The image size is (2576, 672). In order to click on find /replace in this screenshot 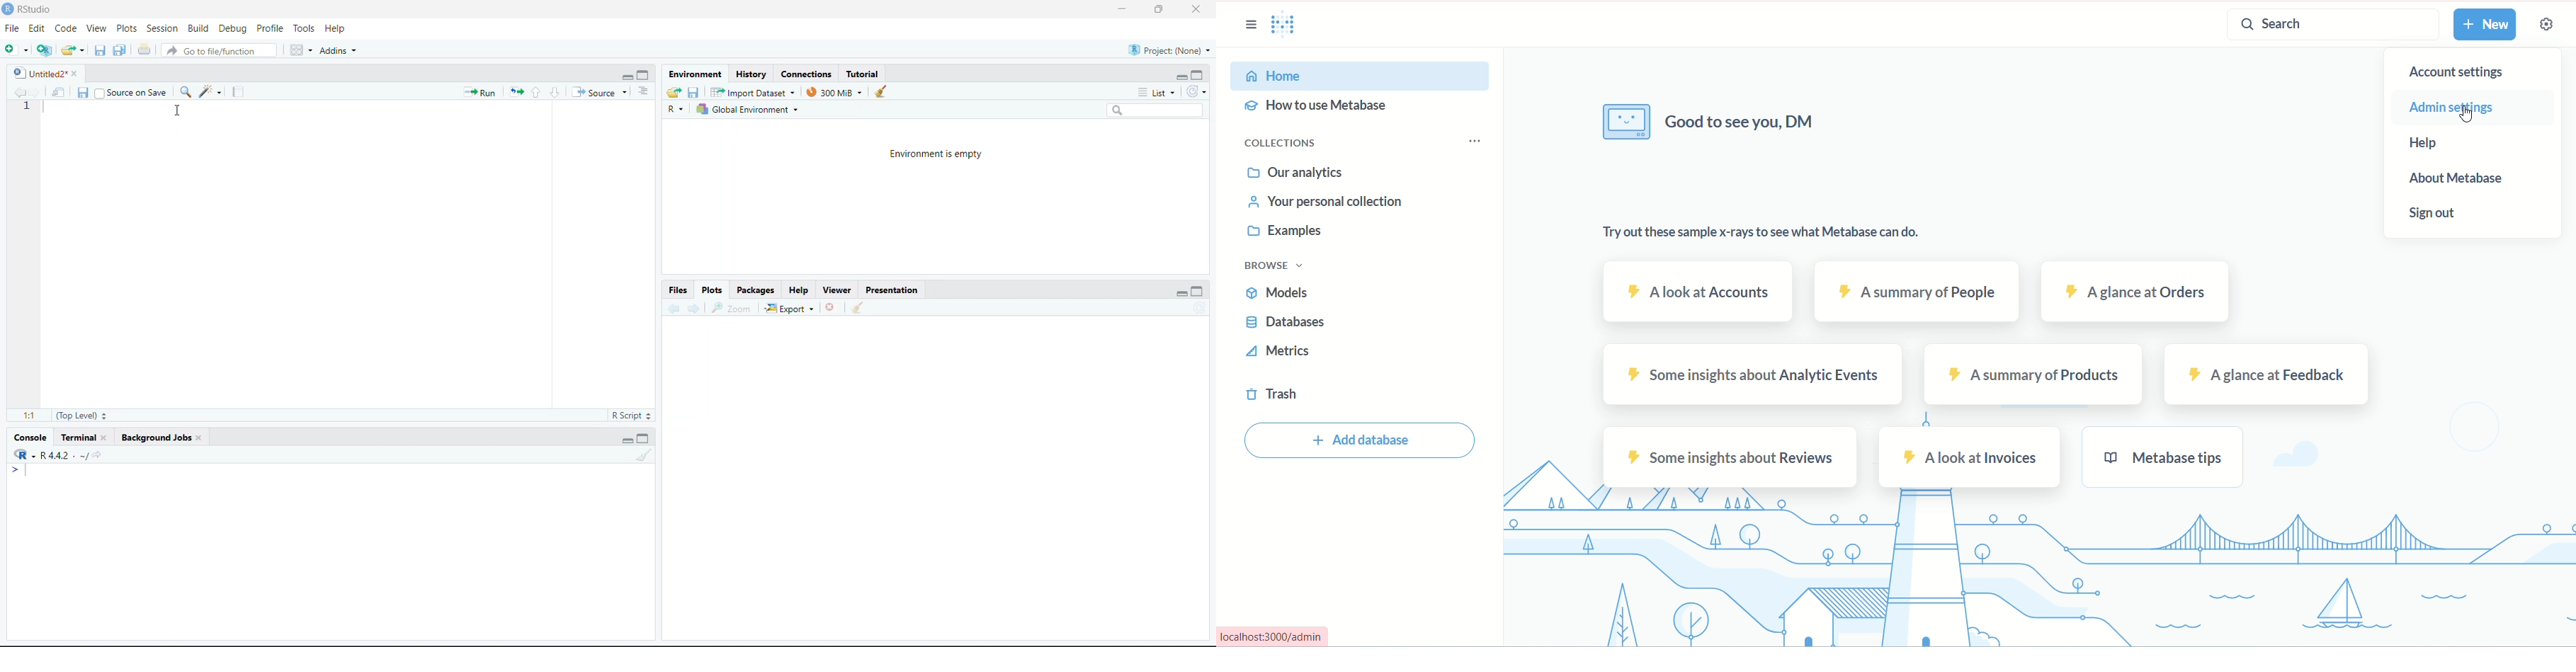, I will do `click(184, 92)`.